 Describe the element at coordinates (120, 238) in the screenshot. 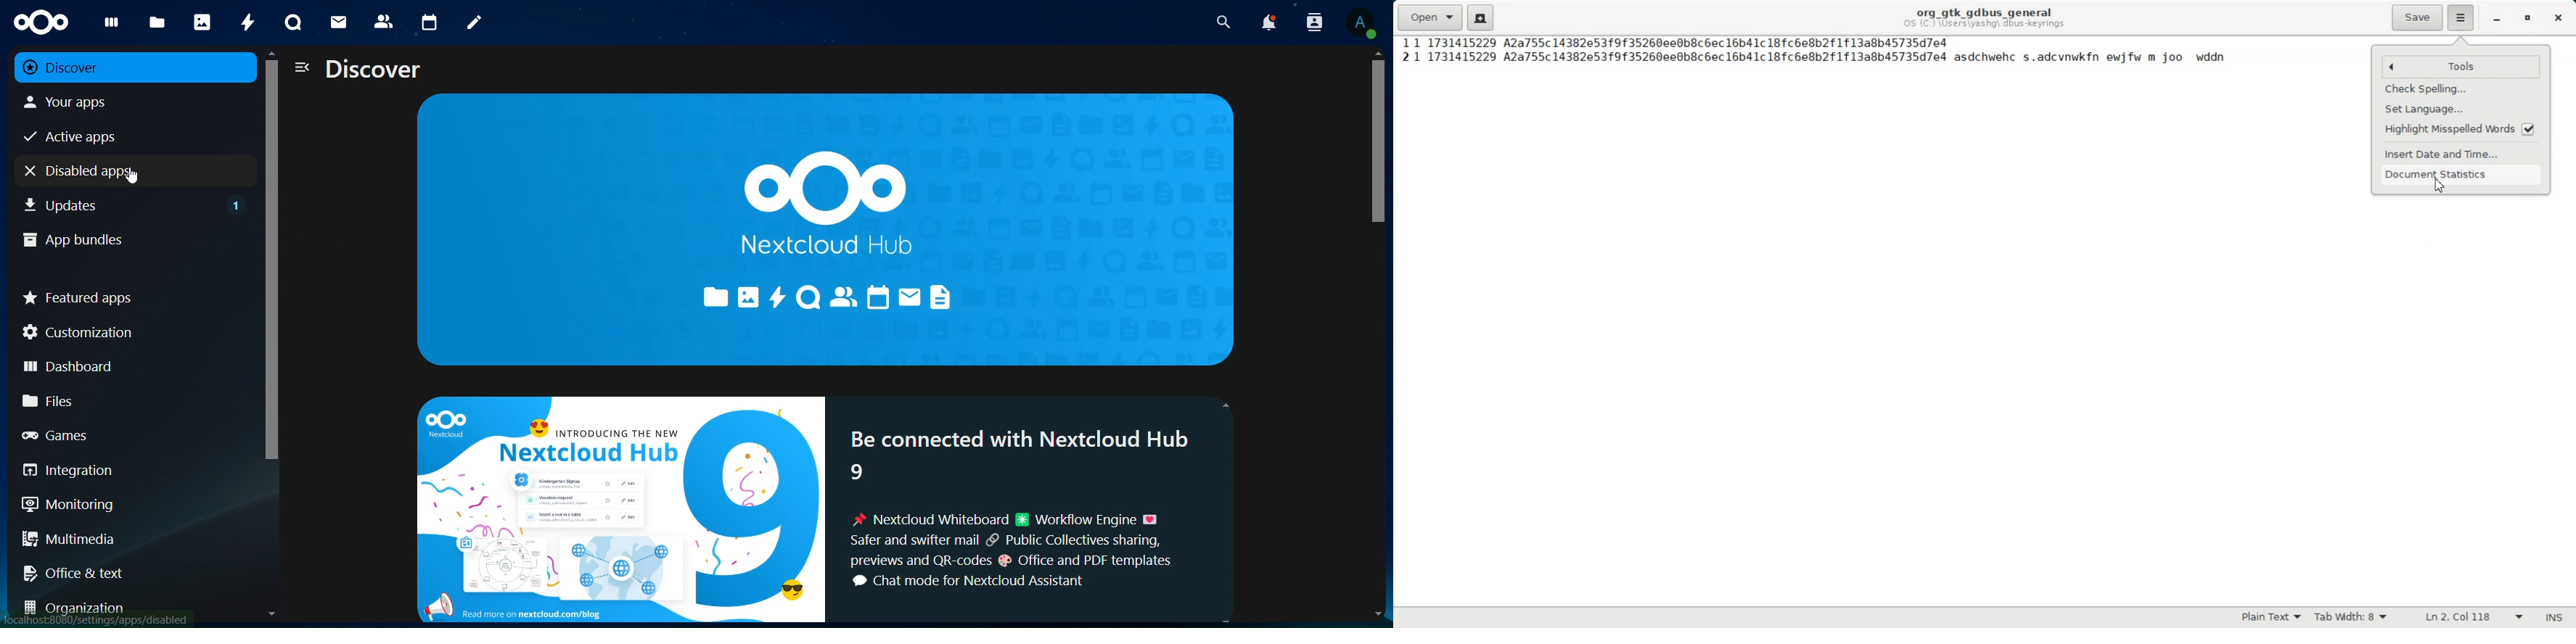

I see `app bundles` at that location.